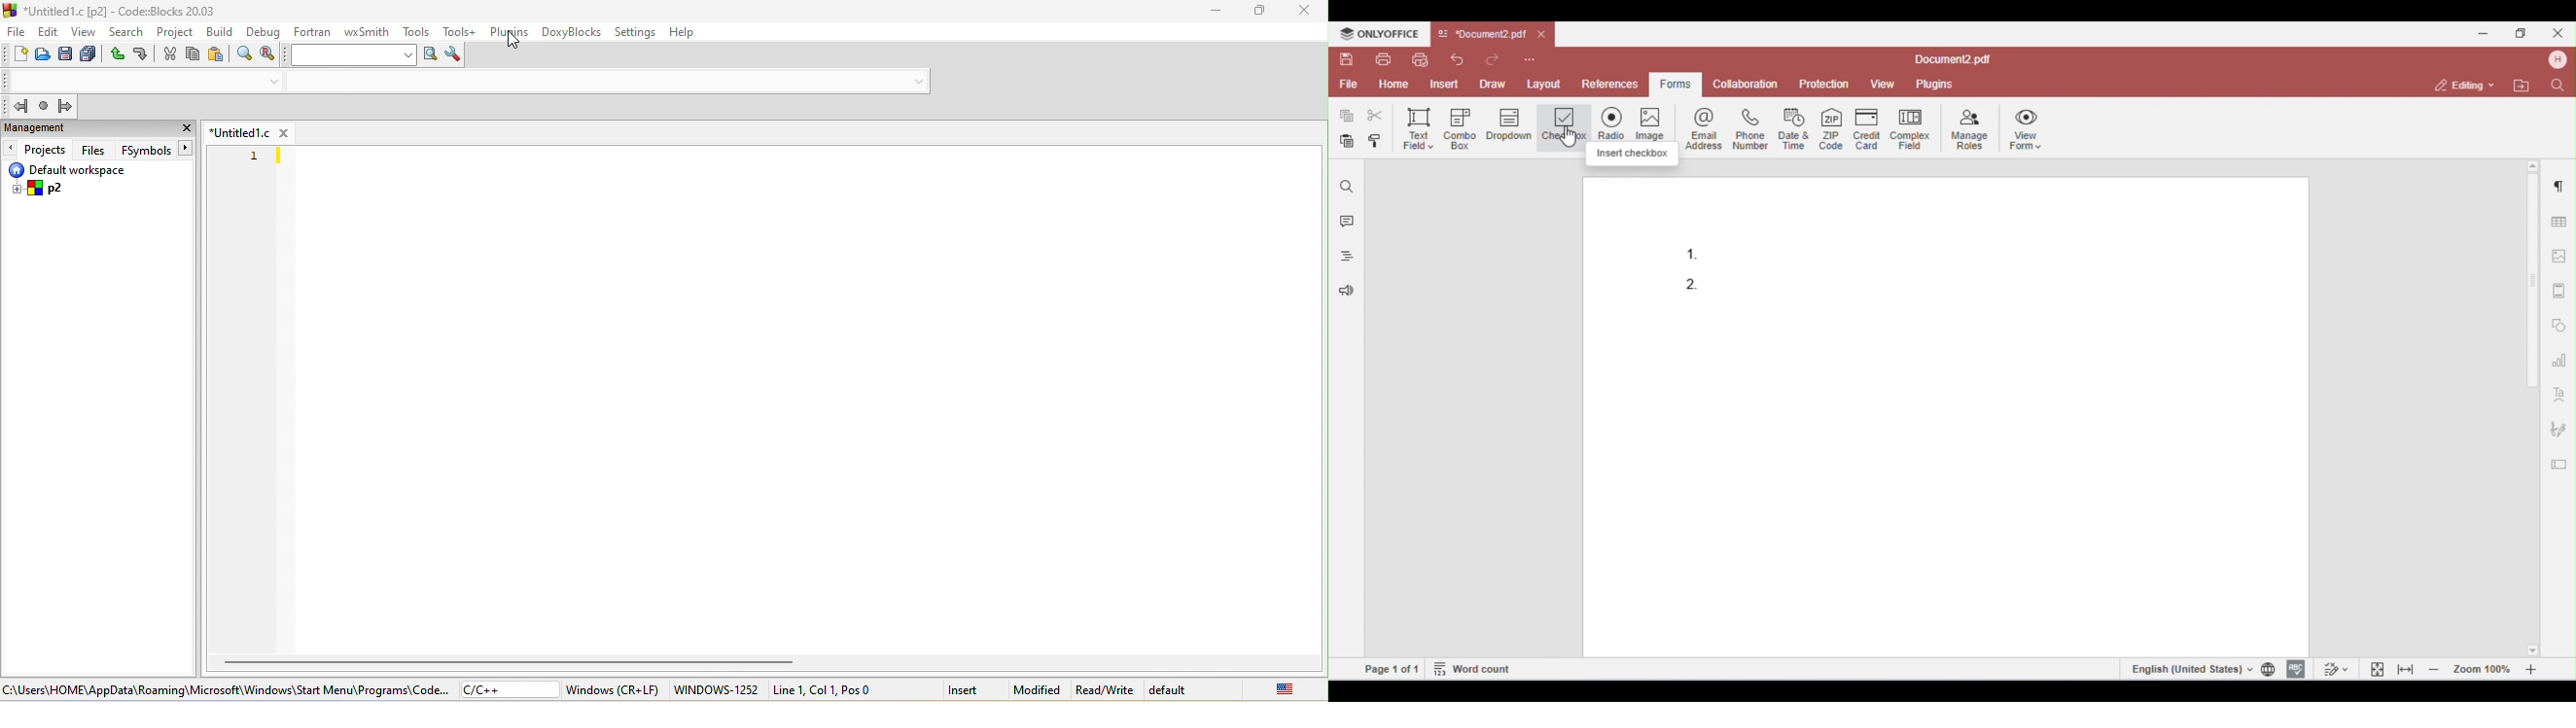 The image size is (2576, 728). What do you see at coordinates (1107, 690) in the screenshot?
I see `read\write` at bounding box center [1107, 690].